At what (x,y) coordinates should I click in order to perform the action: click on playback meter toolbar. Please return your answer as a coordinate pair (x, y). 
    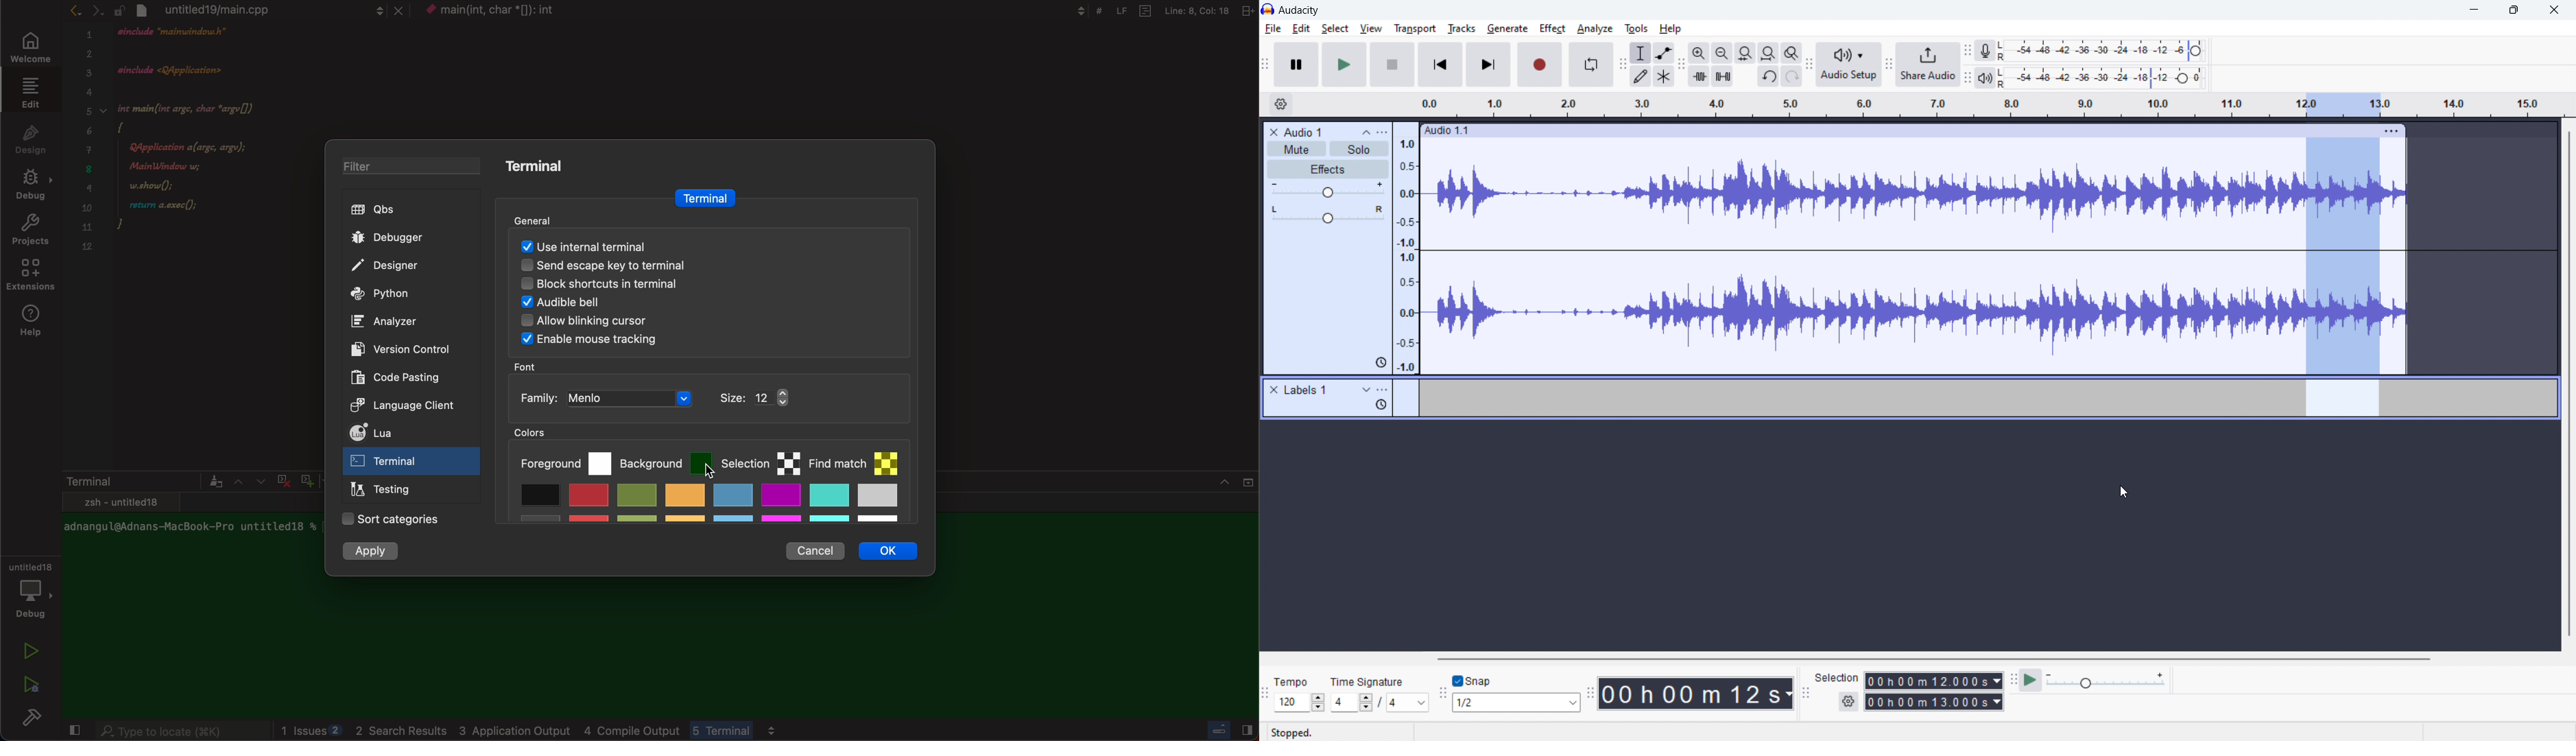
    Looking at the image, I should click on (1968, 78).